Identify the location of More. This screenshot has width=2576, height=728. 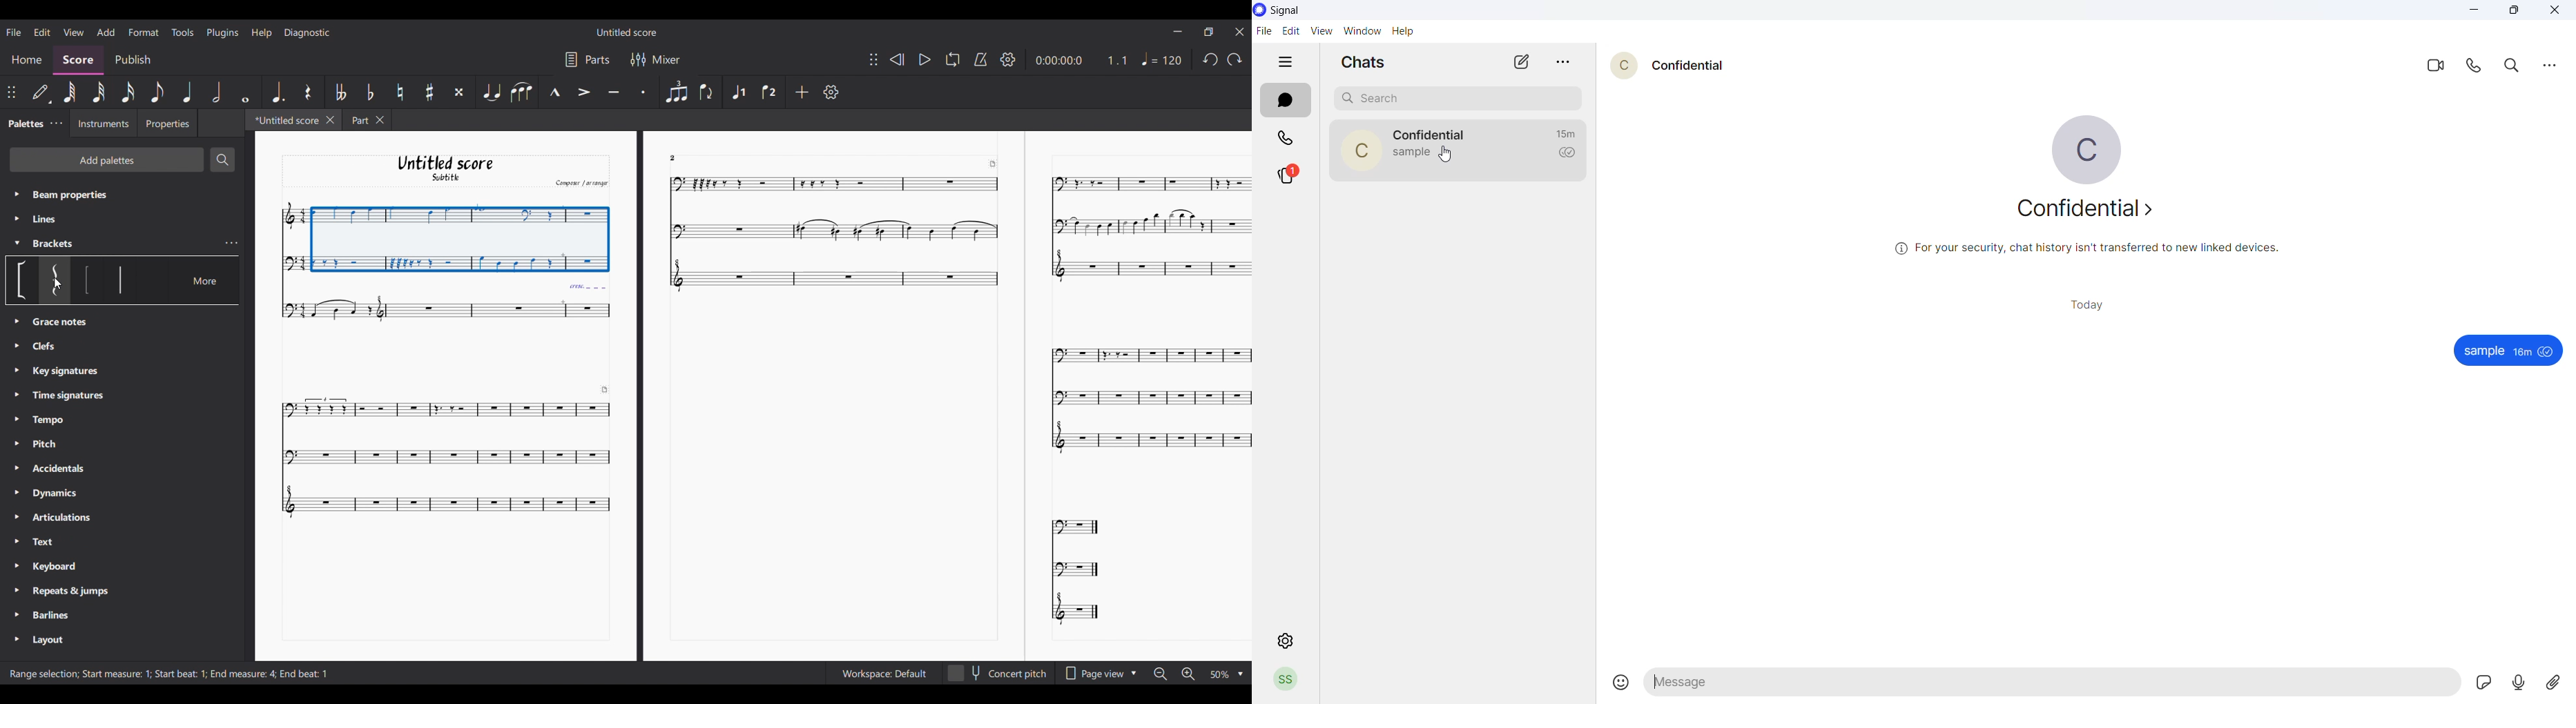
(207, 280).